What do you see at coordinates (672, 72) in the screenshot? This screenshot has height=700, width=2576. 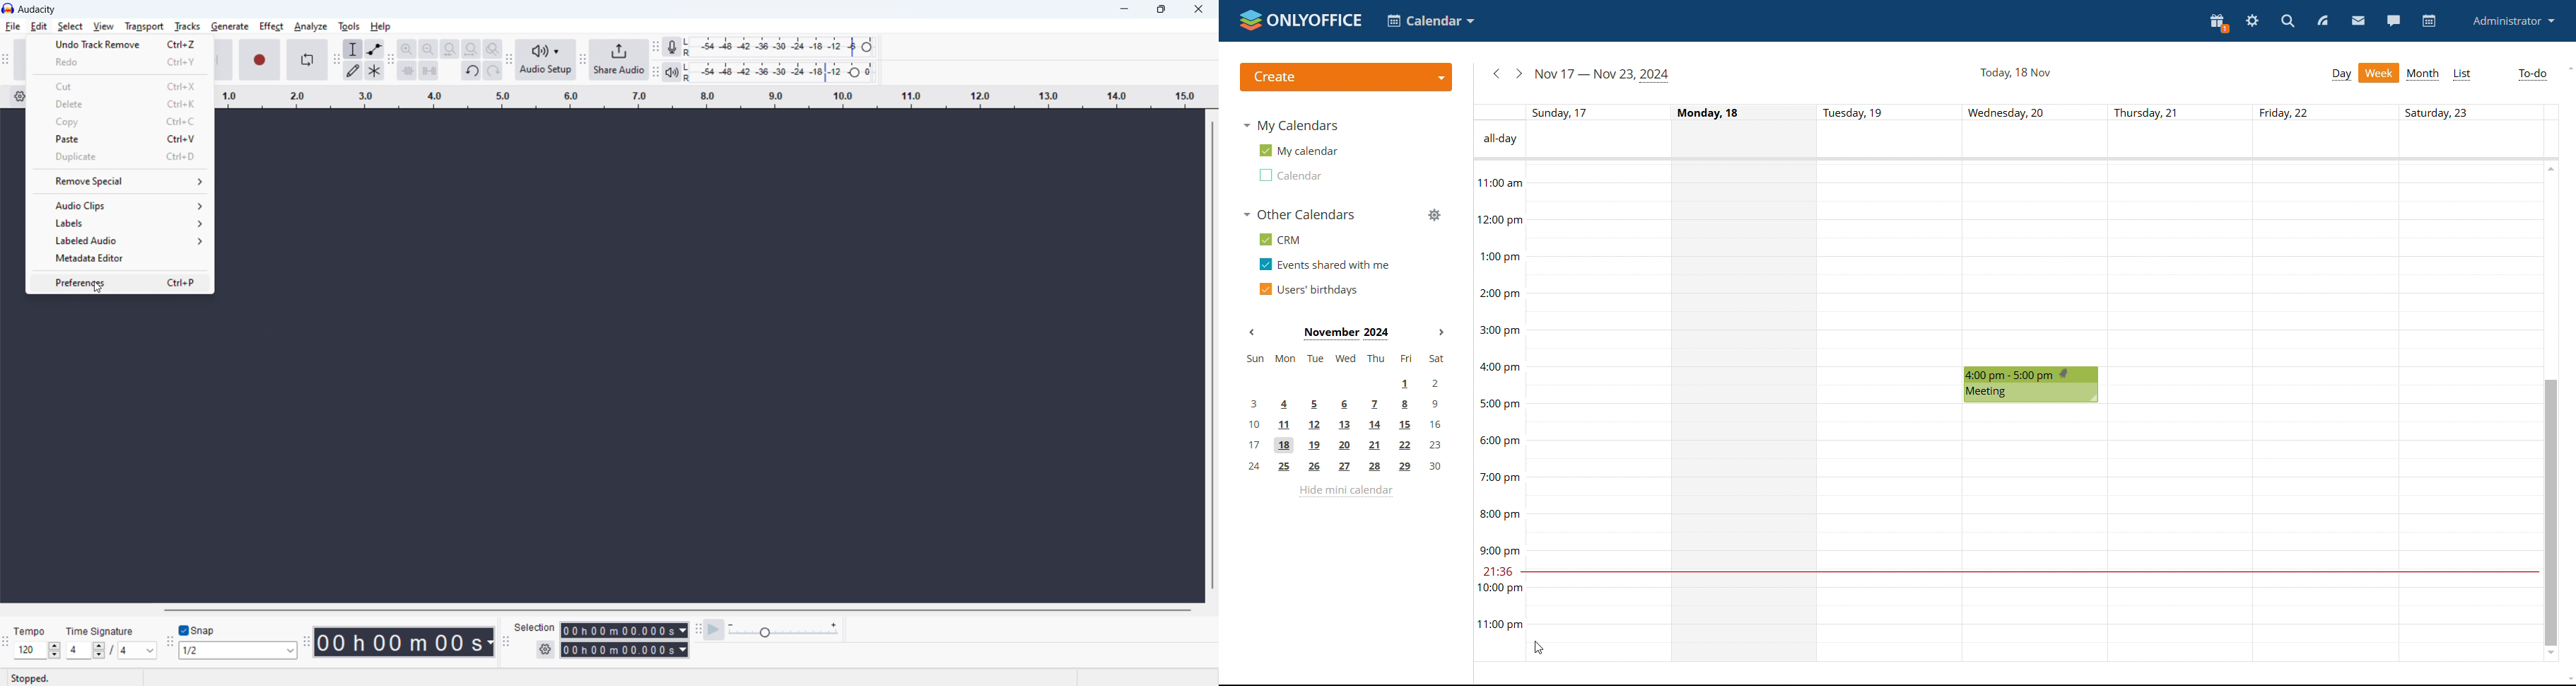 I see `playback meter` at bounding box center [672, 72].